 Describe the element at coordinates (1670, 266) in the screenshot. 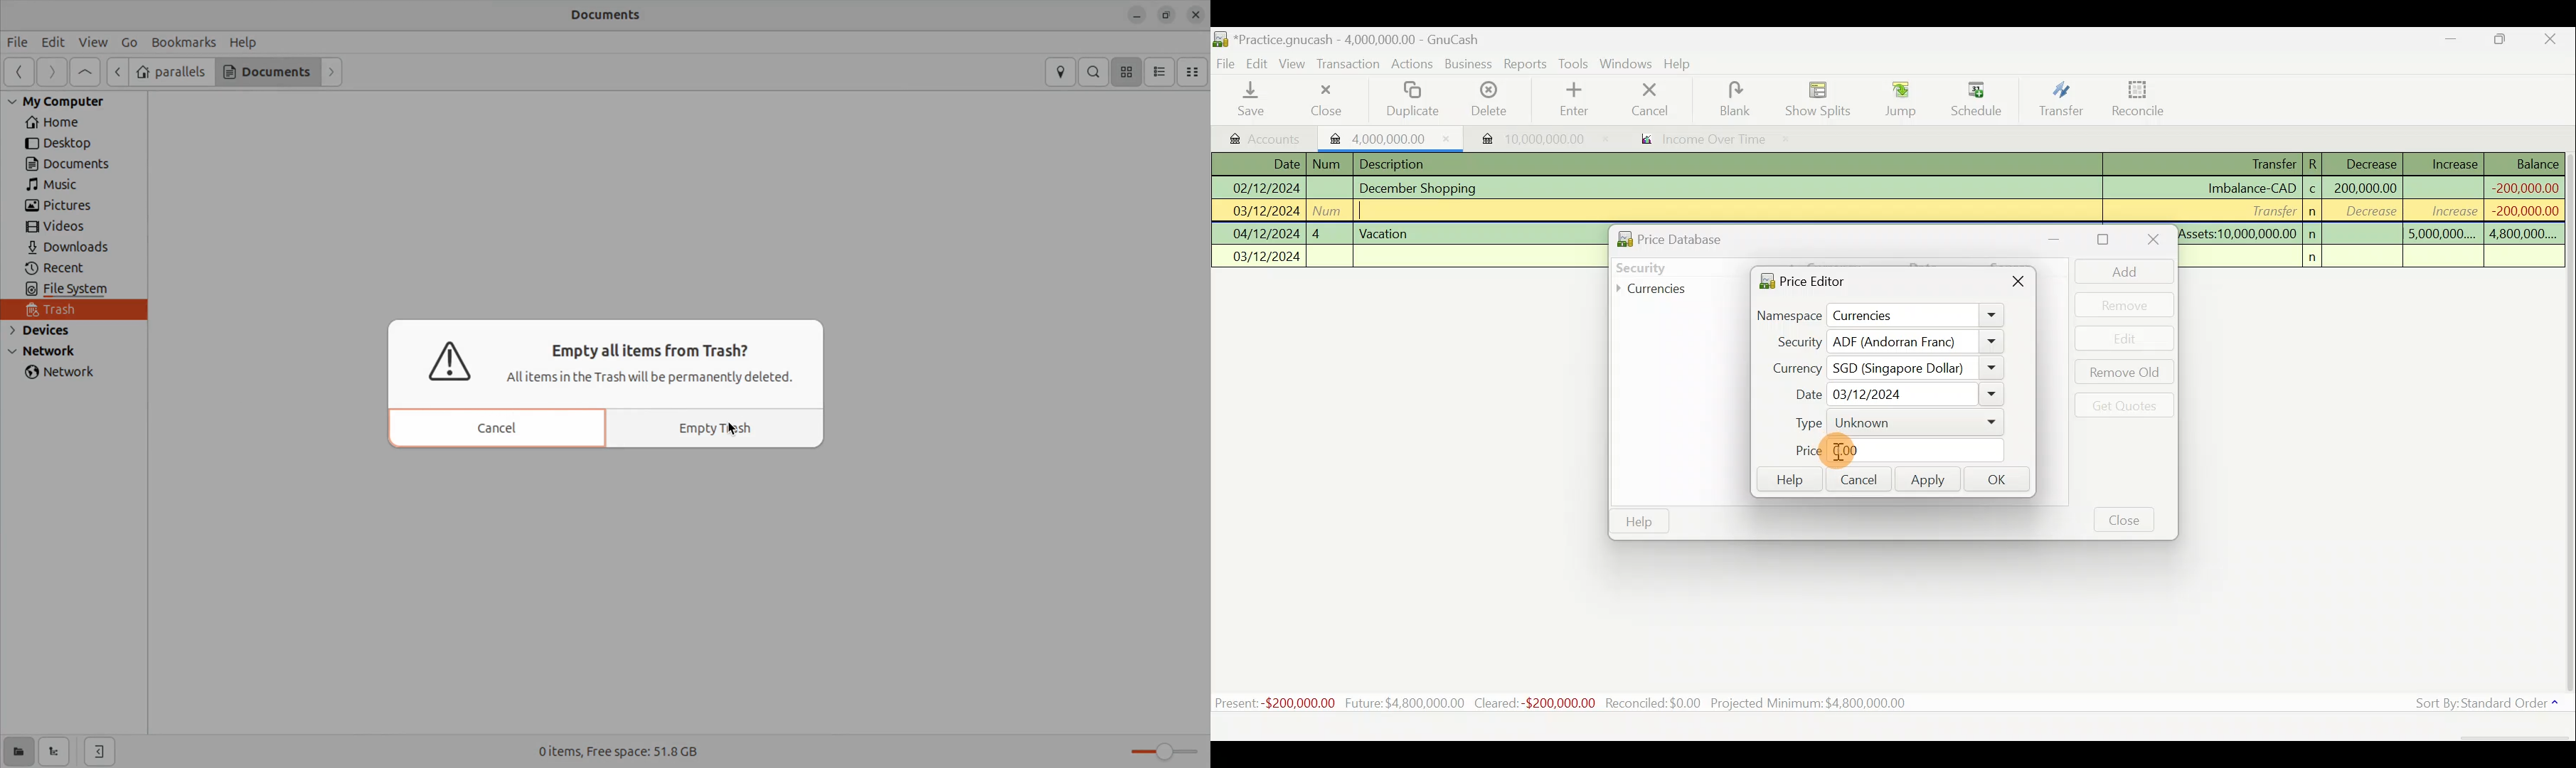

I see `Security` at that location.